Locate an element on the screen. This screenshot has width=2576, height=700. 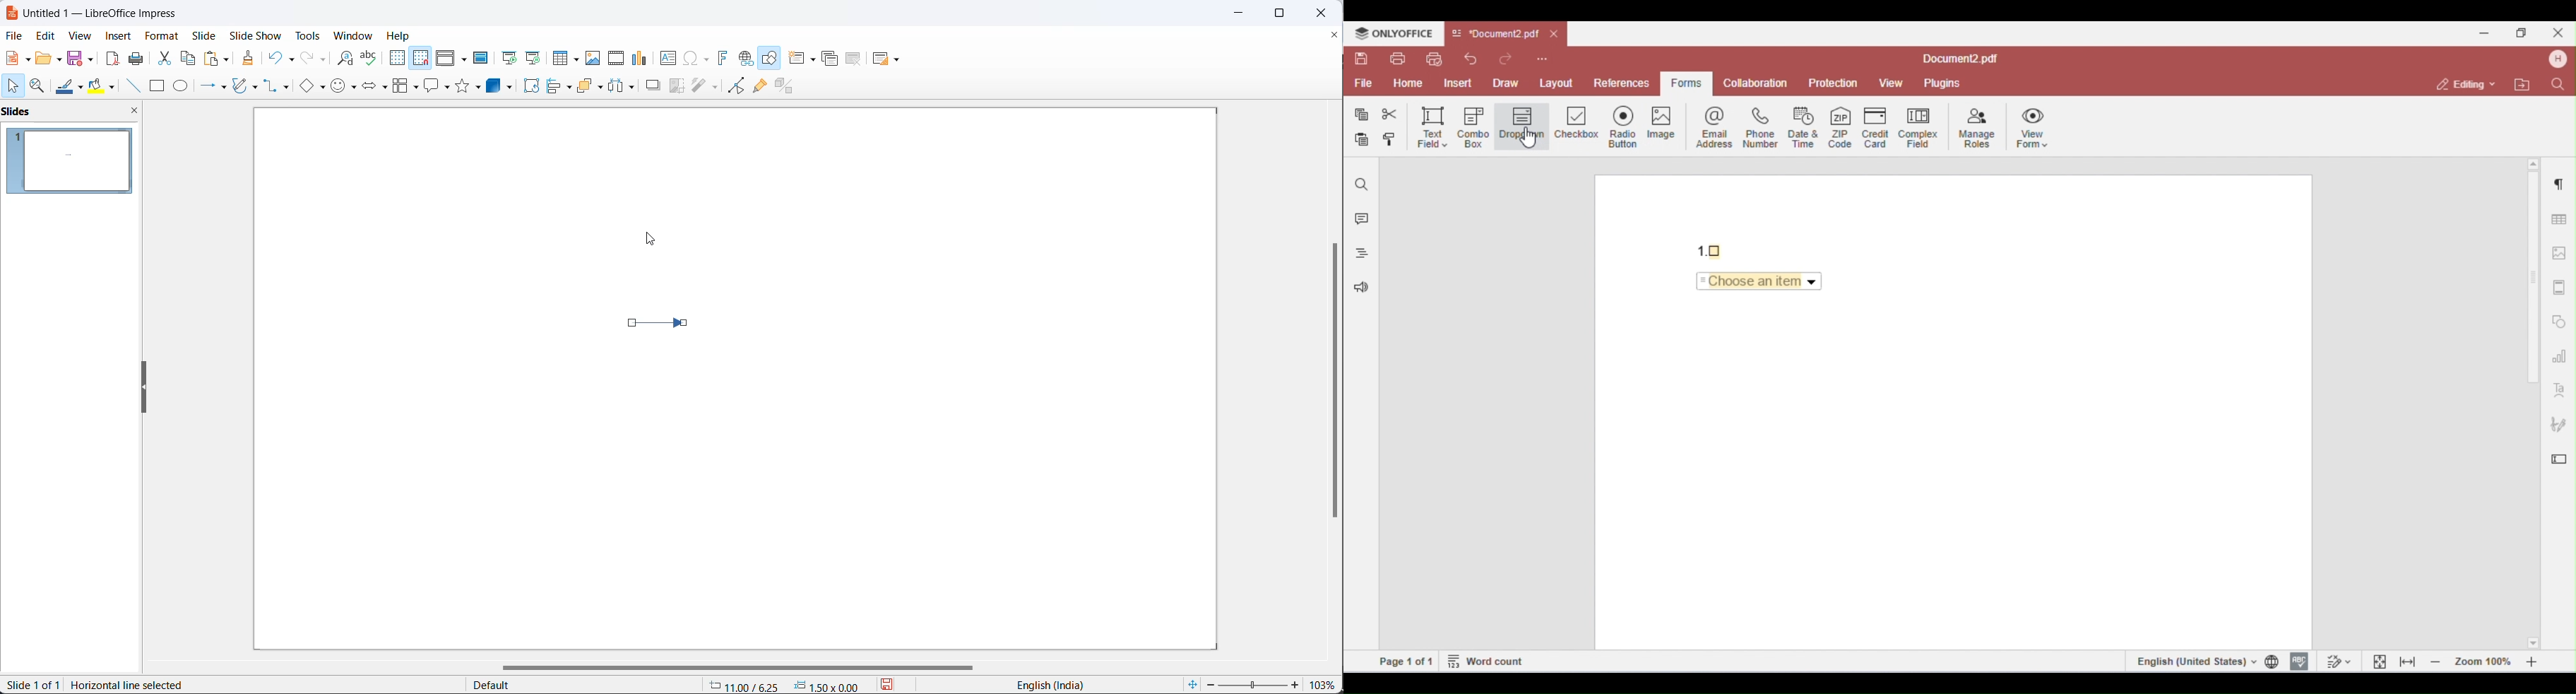
cut is located at coordinates (164, 58).